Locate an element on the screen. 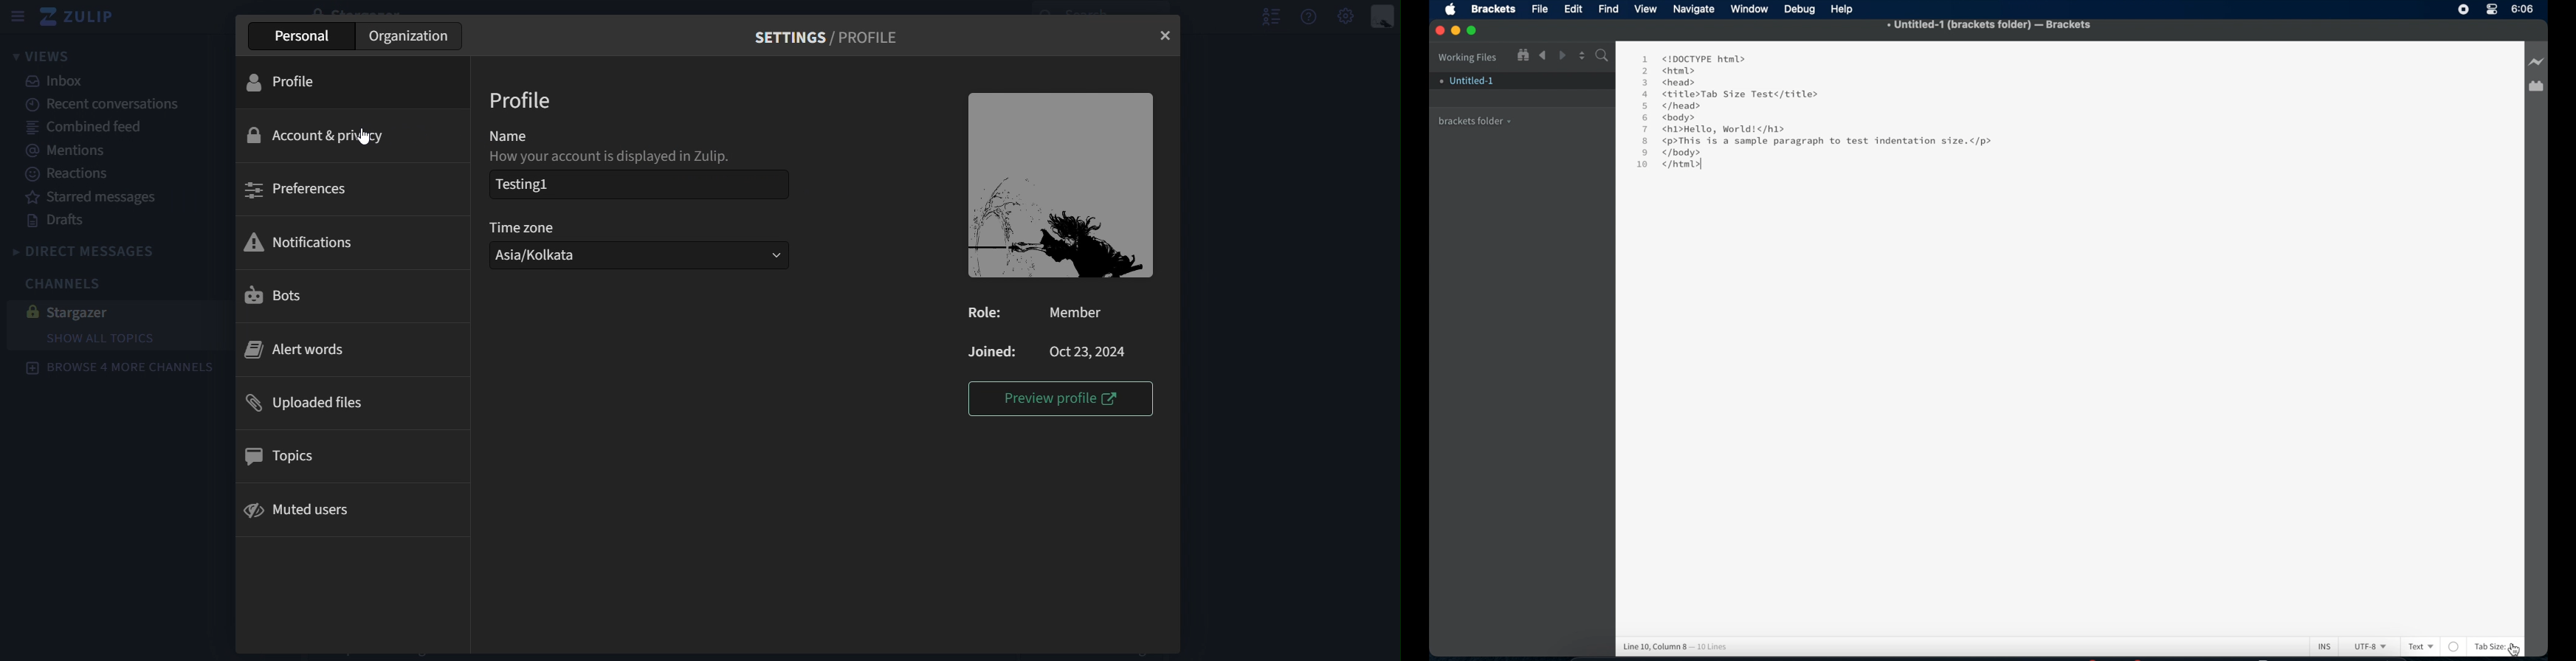  Up/Down is located at coordinates (1582, 55).